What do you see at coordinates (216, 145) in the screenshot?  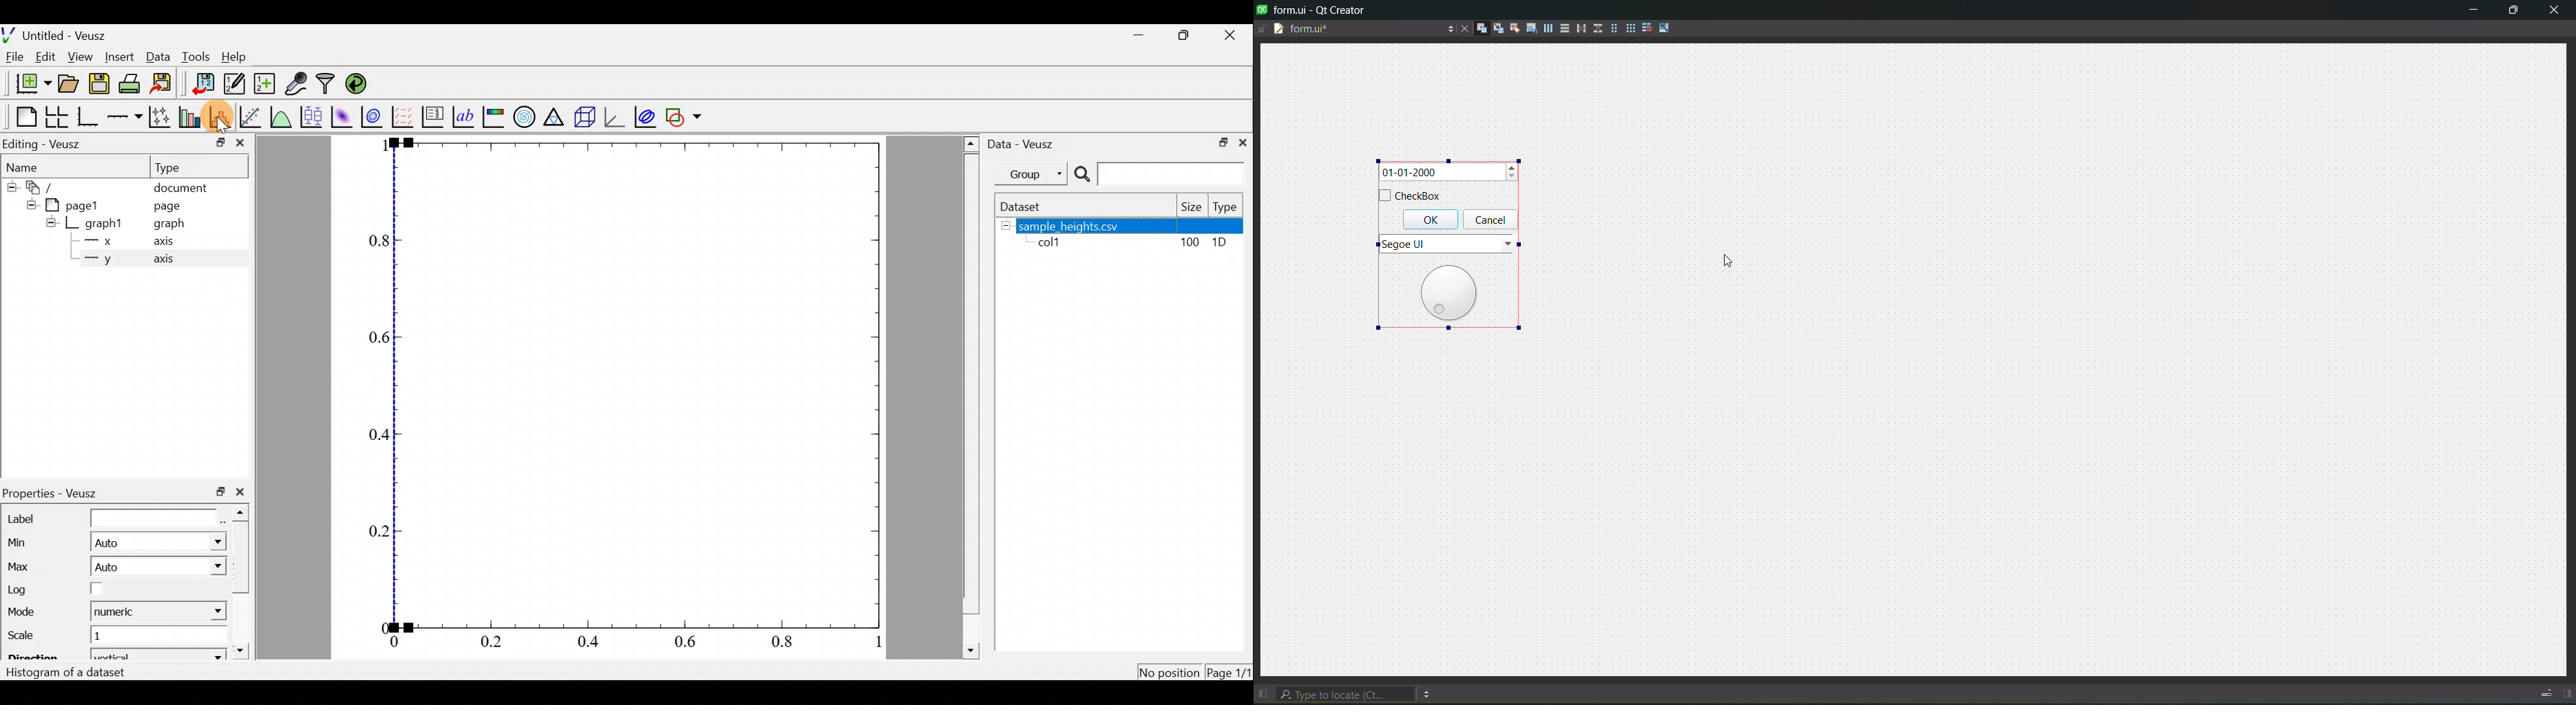 I see `restore down` at bounding box center [216, 145].